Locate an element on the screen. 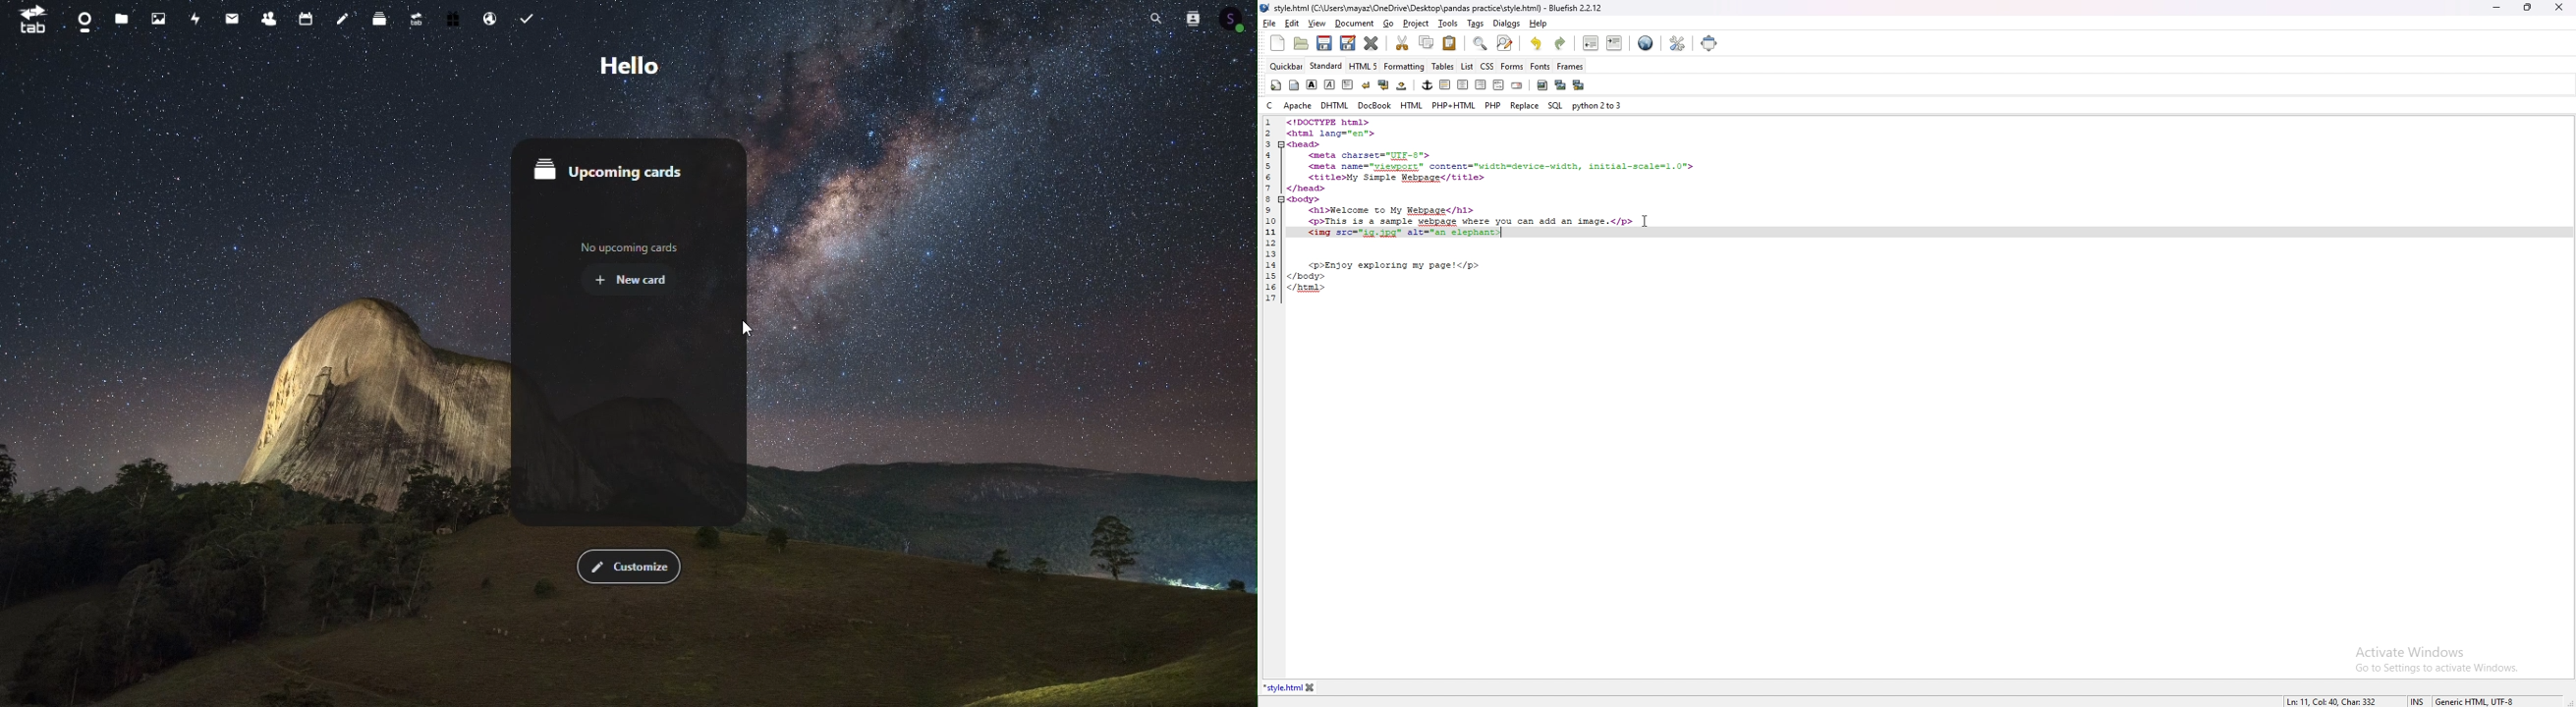 The height and width of the screenshot is (728, 2576). insert thumbnail is located at coordinates (1560, 85).